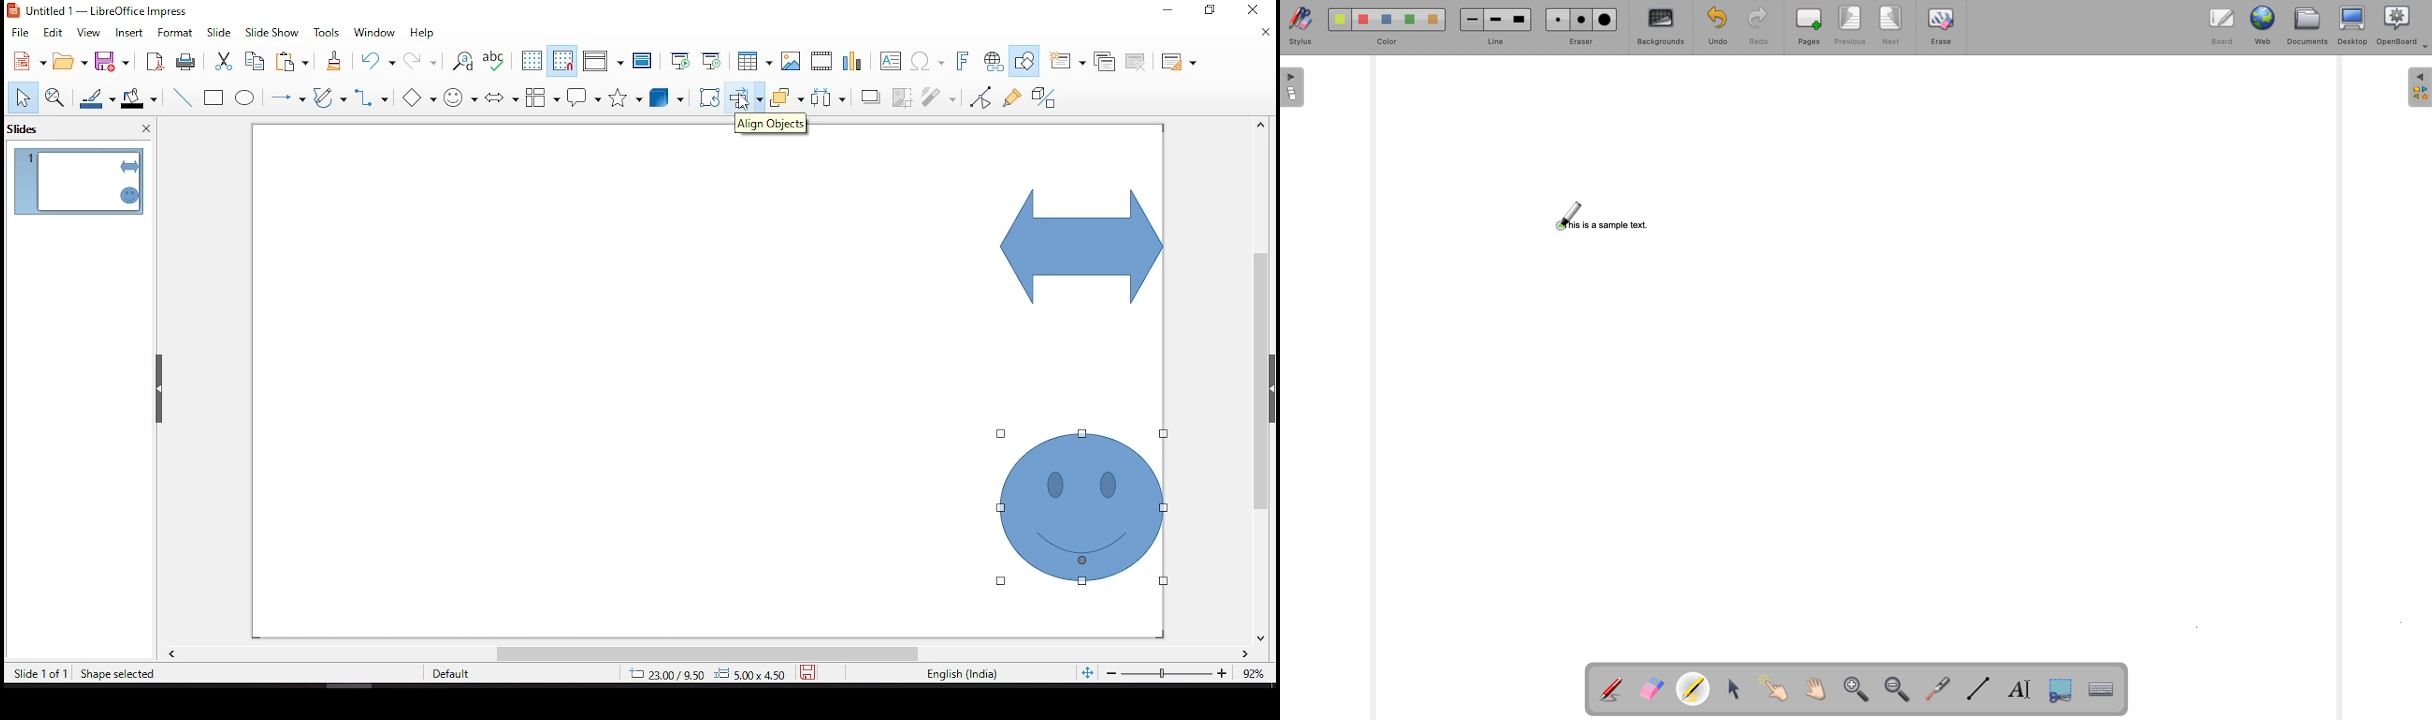 This screenshot has width=2436, height=728. I want to click on view, so click(91, 34).